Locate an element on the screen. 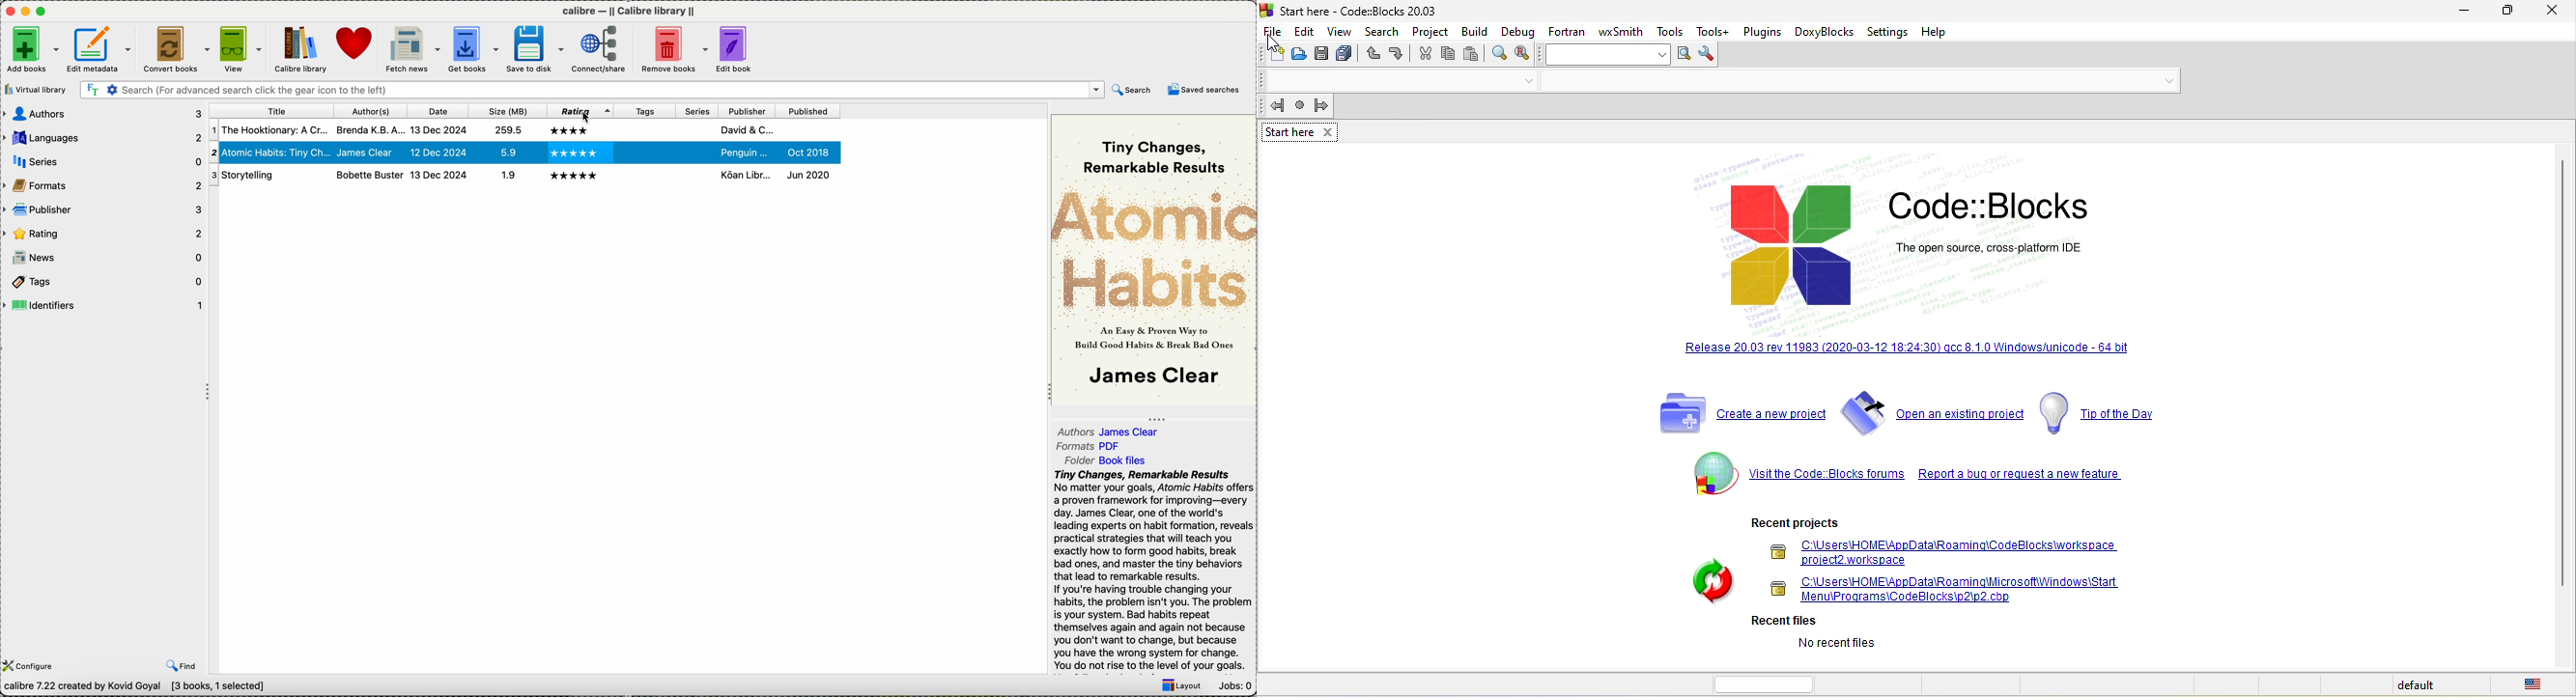 The height and width of the screenshot is (700, 2576). saved searches is located at coordinates (1207, 90).